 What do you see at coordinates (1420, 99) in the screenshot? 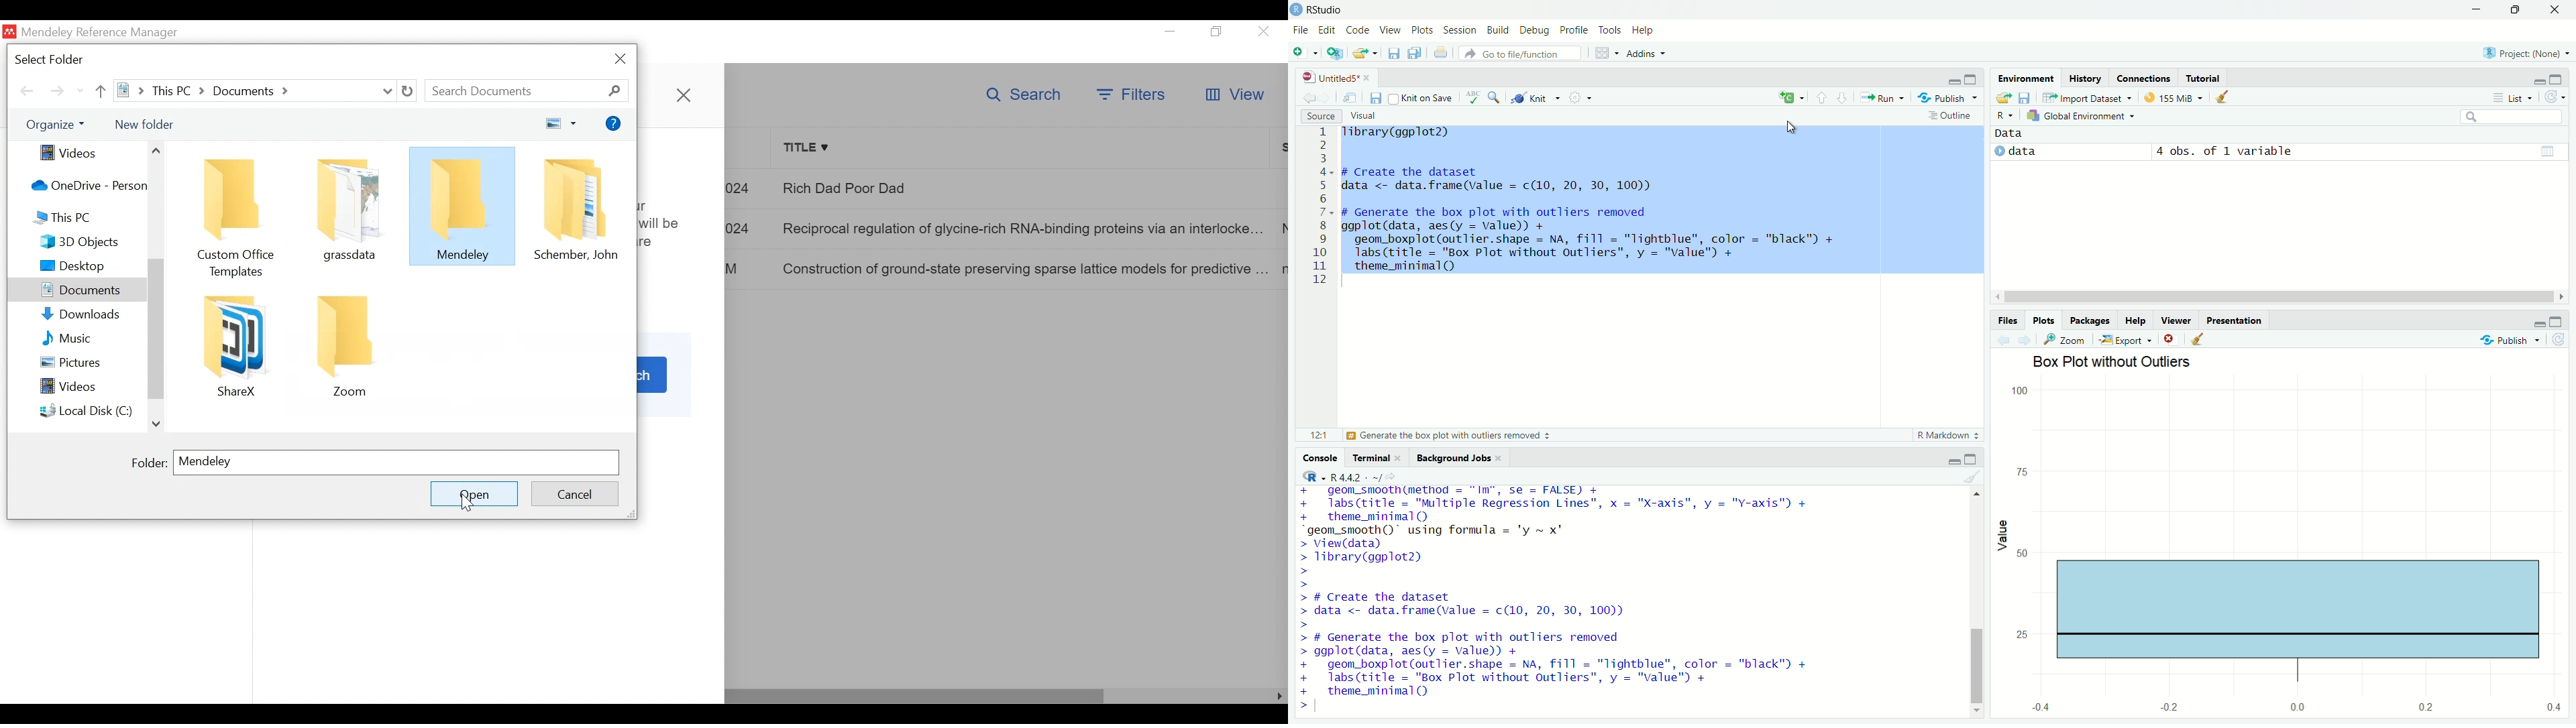
I see `Knit on Save` at bounding box center [1420, 99].